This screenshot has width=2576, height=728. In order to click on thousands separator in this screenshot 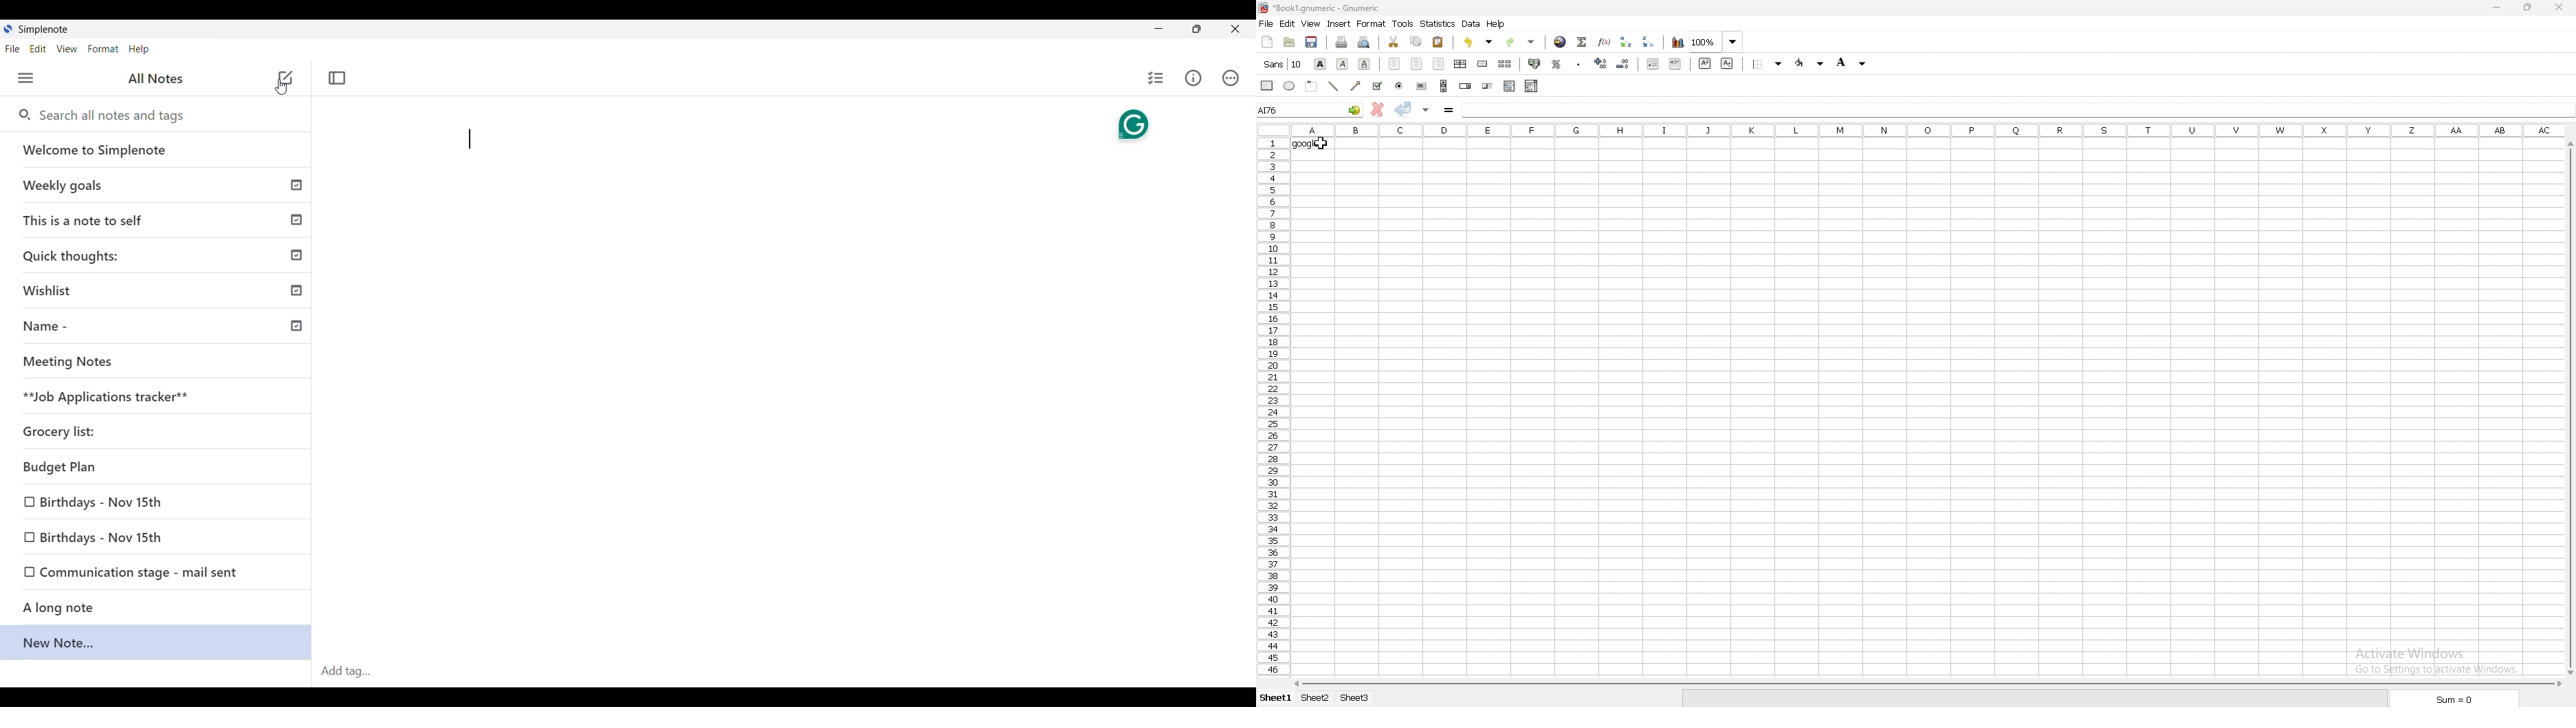, I will do `click(1580, 63)`.